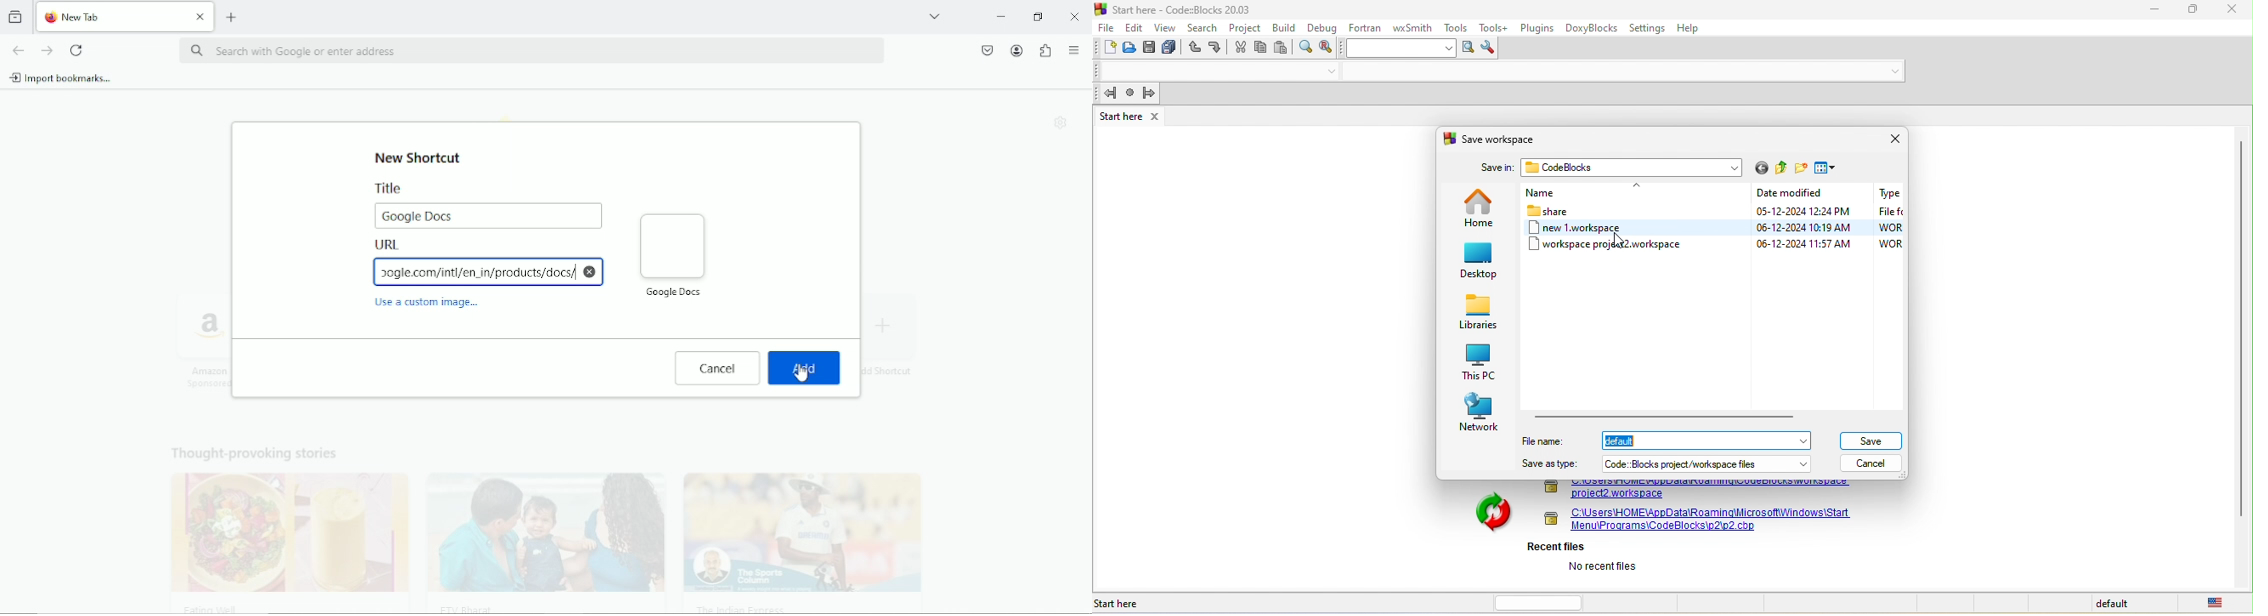  What do you see at coordinates (1598, 194) in the screenshot?
I see `name` at bounding box center [1598, 194].